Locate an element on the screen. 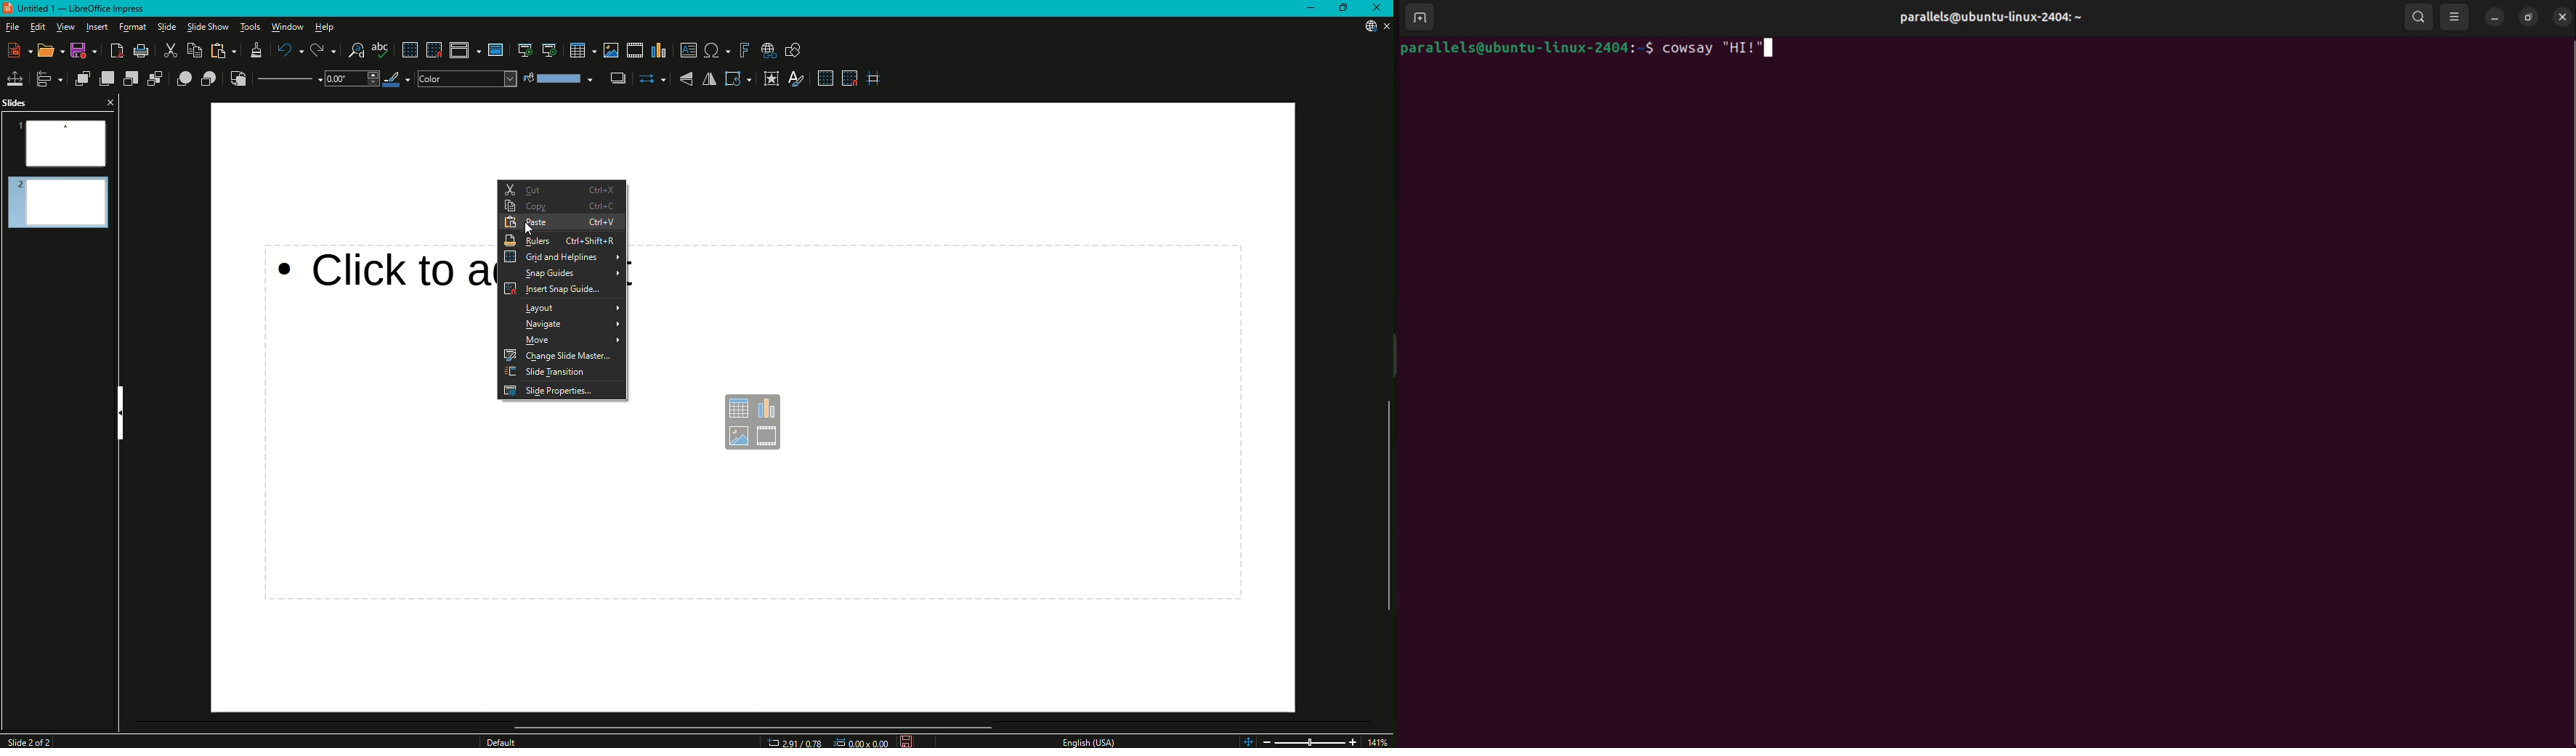 The width and height of the screenshot is (2576, 756). Reverse is located at coordinates (237, 81).